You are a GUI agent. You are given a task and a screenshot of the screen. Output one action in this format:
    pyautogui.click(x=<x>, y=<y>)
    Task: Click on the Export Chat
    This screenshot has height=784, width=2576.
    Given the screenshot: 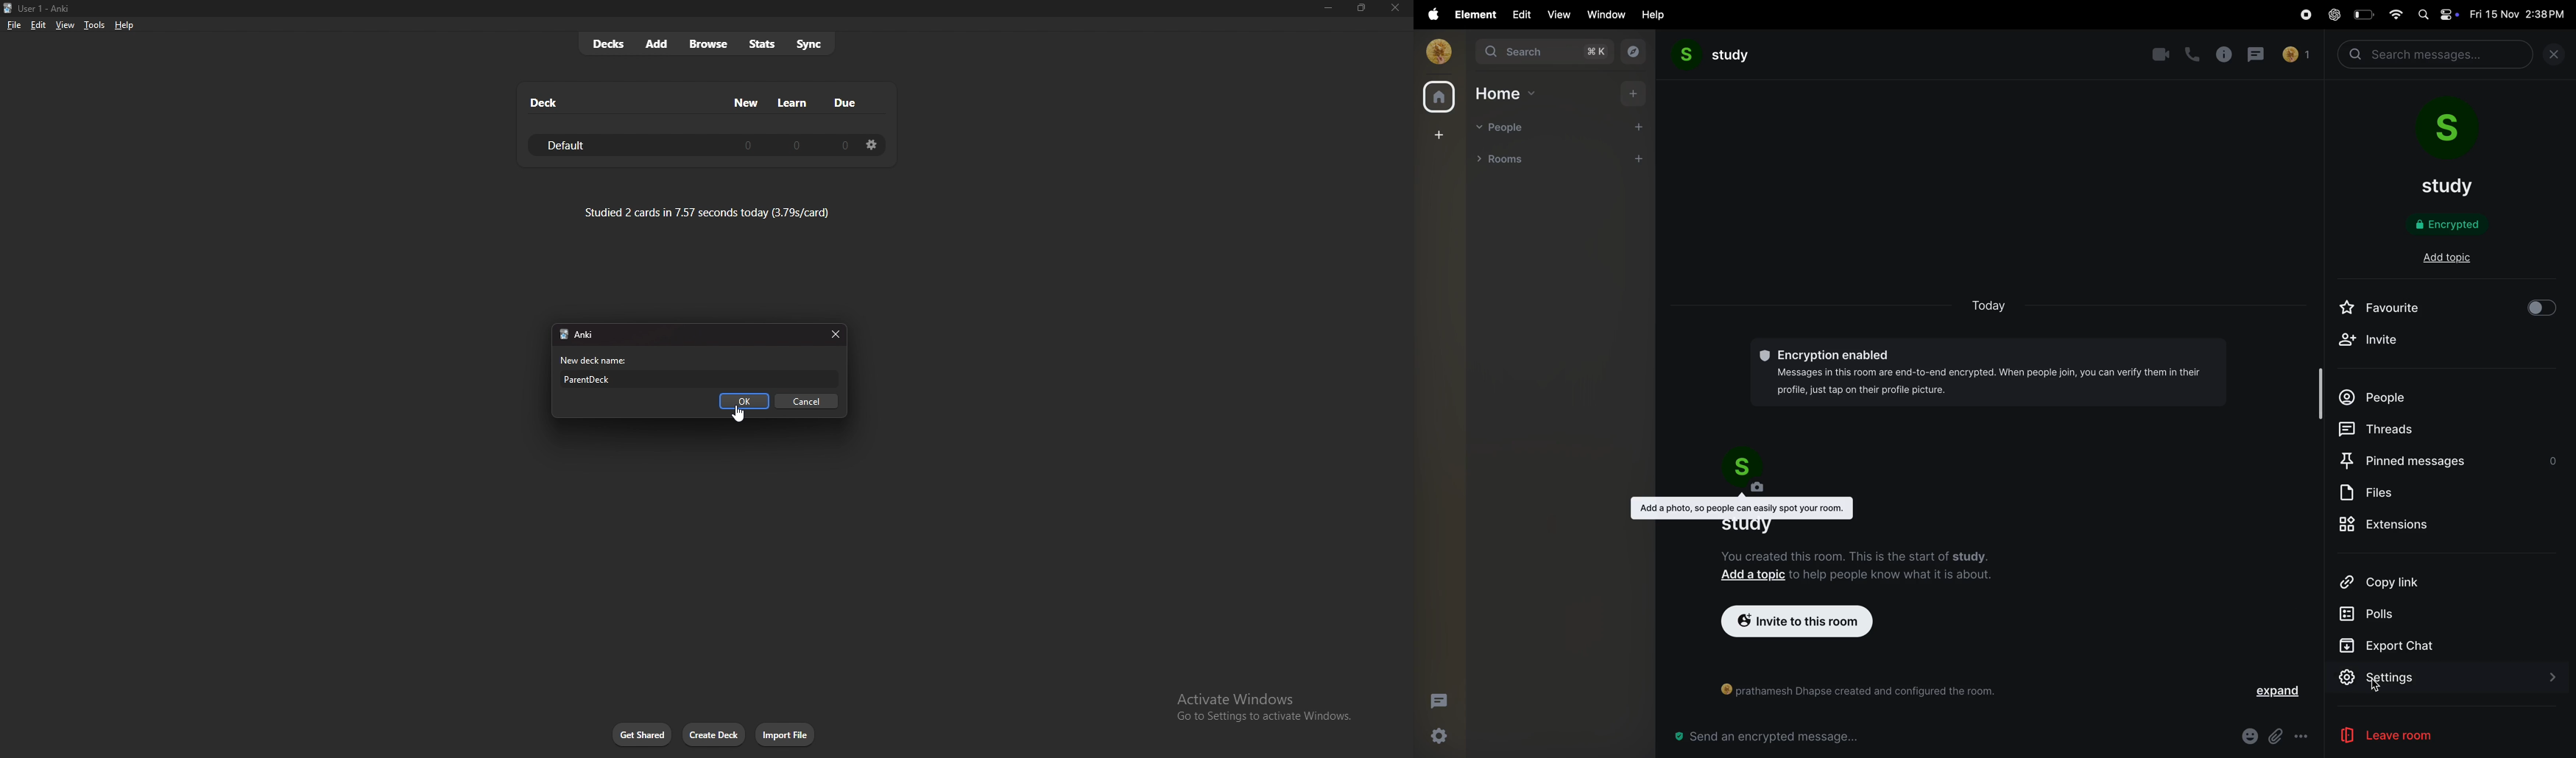 What is the action you would take?
    pyautogui.click(x=2388, y=645)
    